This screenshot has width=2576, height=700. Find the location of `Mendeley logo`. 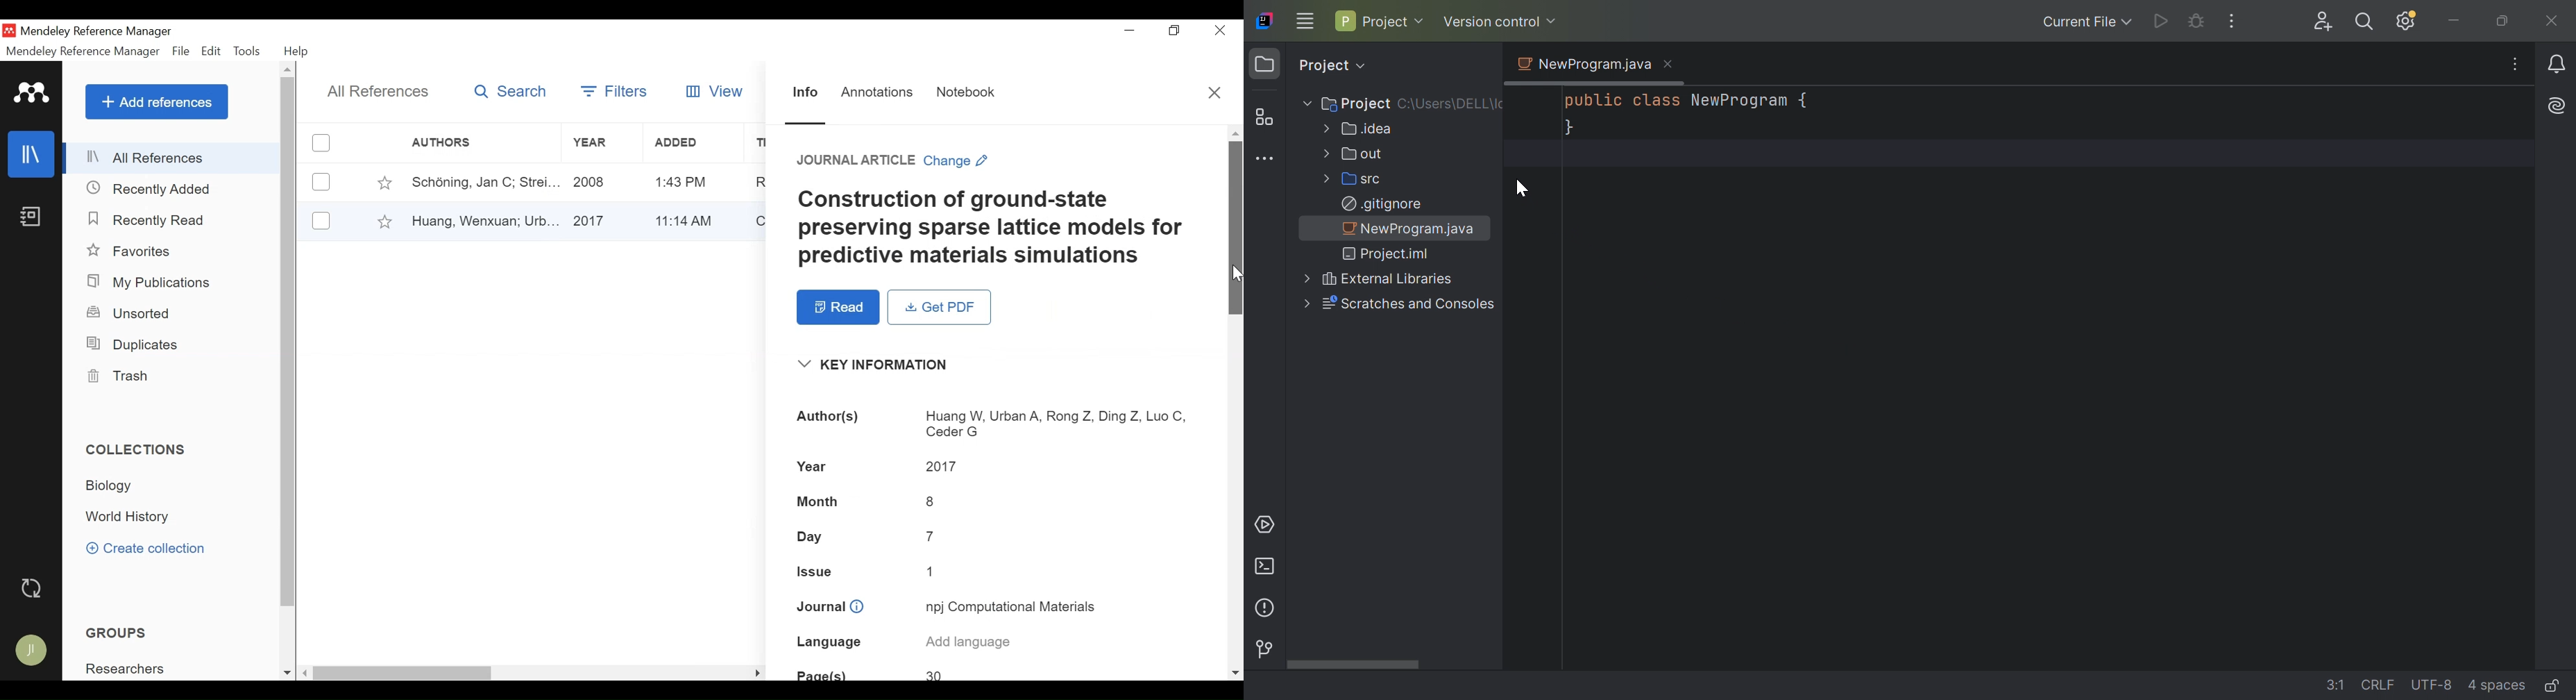

Mendeley logo is located at coordinates (33, 93).